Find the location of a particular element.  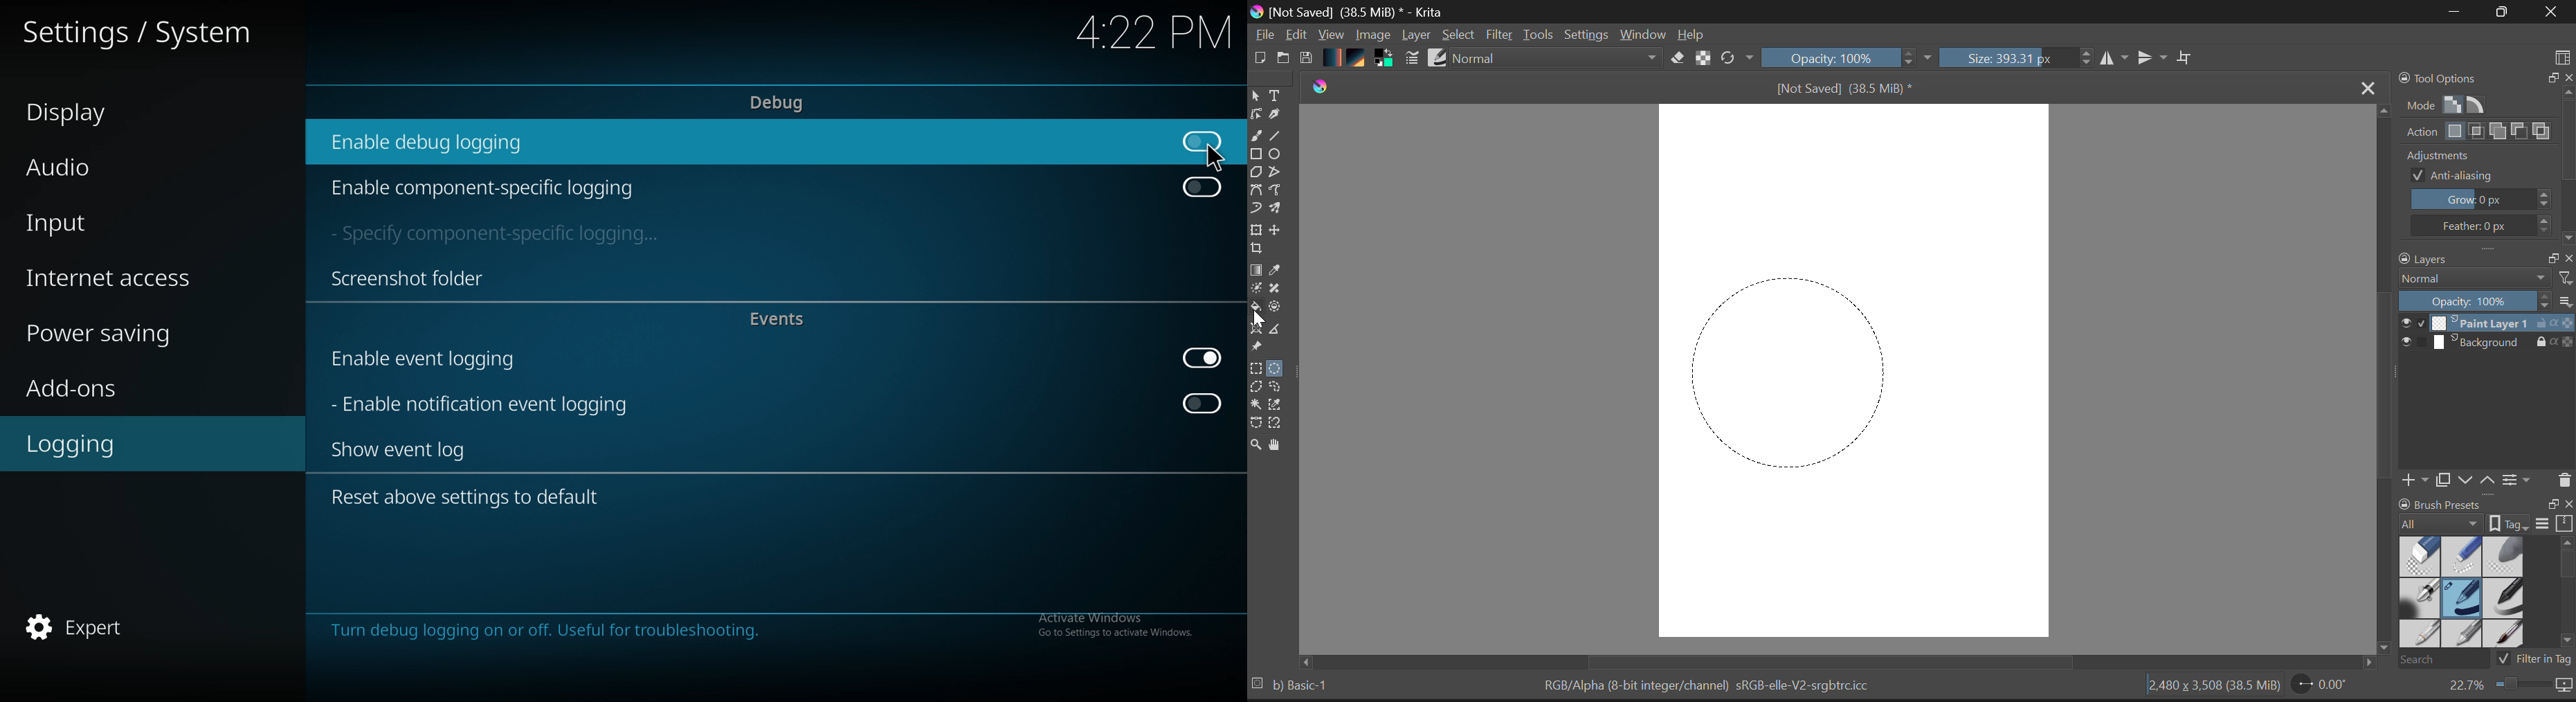

Calligraphic Tool is located at coordinates (1275, 117).